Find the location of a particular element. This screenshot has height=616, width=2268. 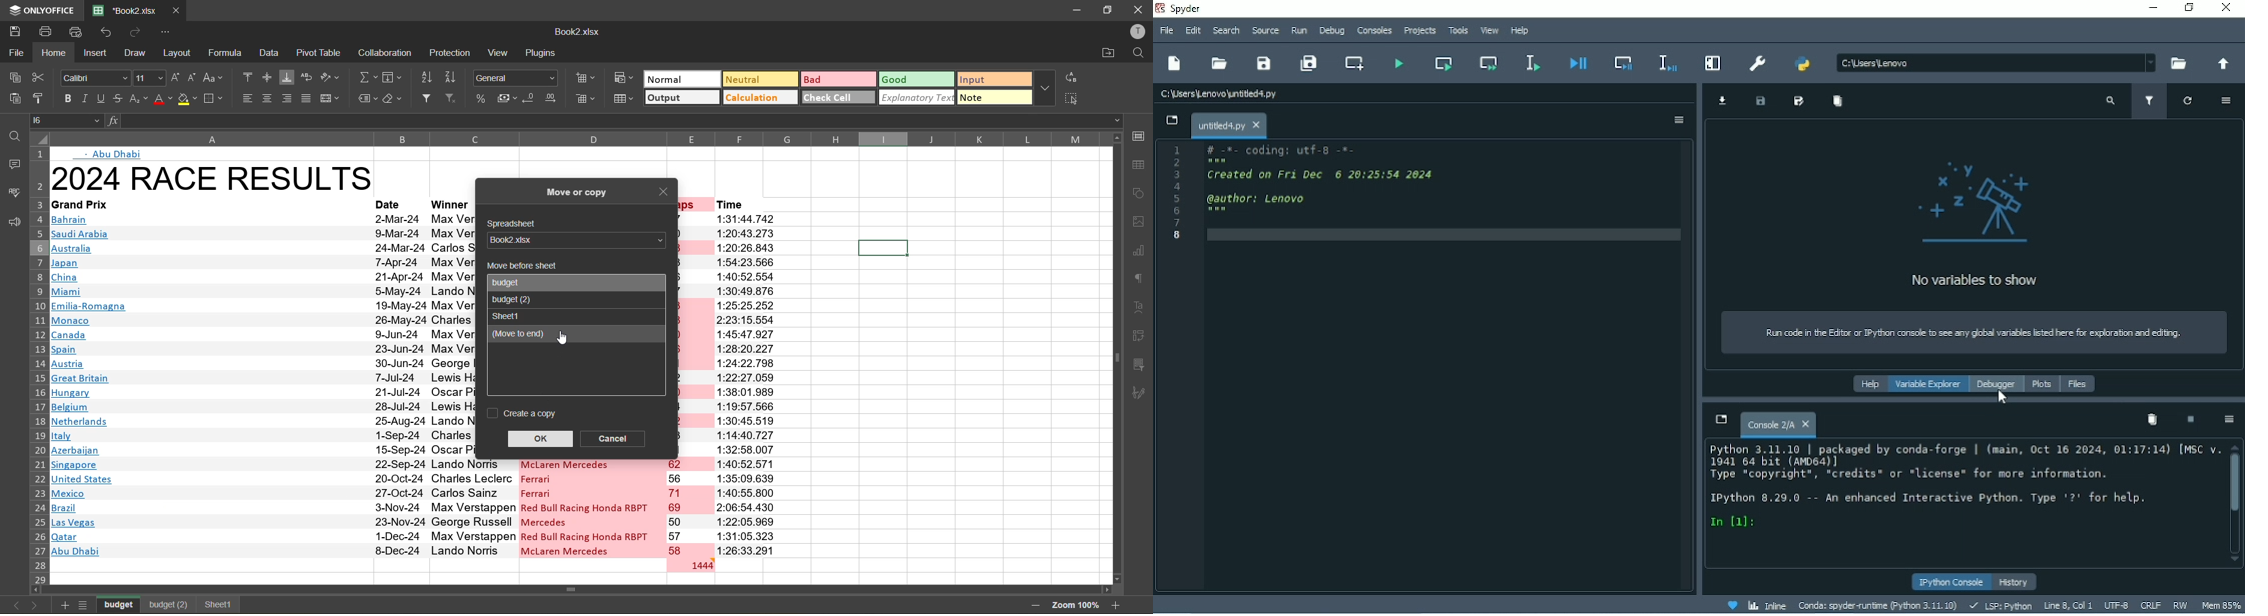

Help is located at coordinates (1520, 31).